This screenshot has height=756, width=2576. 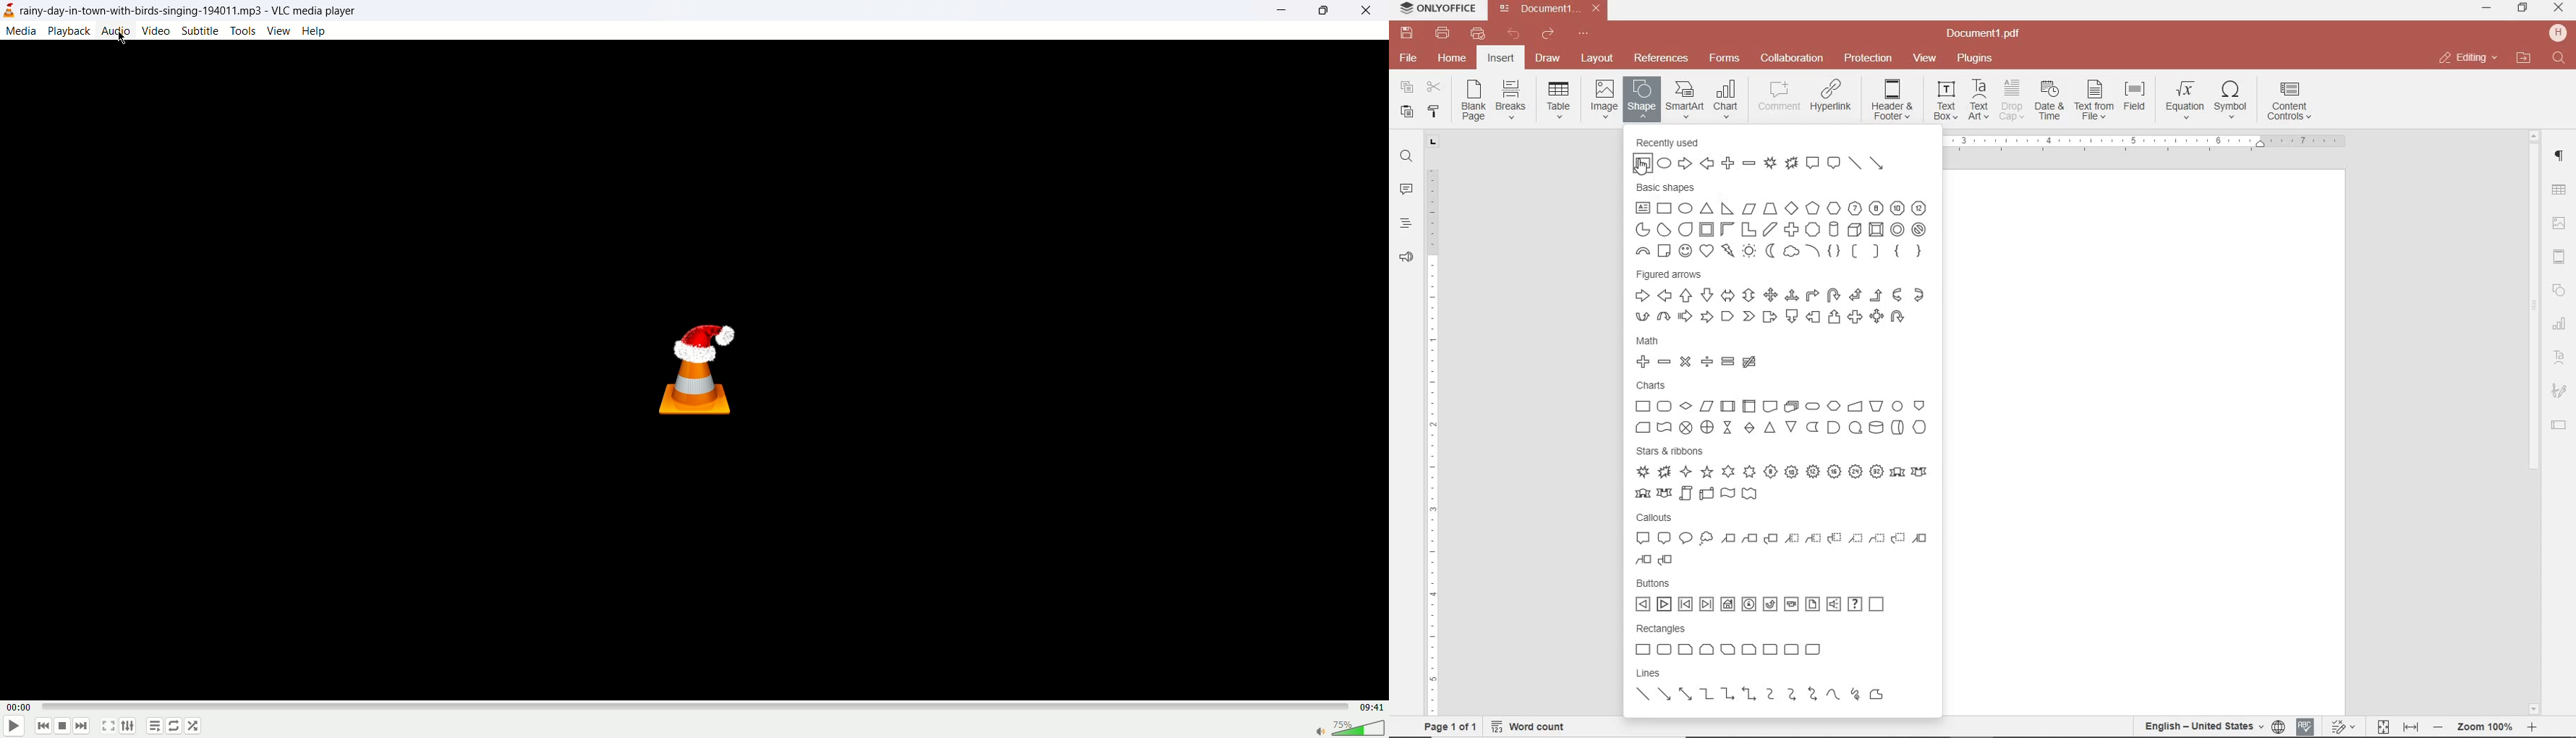 What do you see at coordinates (1604, 98) in the screenshot?
I see `INSERT IMAGES` at bounding box center [1604, 98].